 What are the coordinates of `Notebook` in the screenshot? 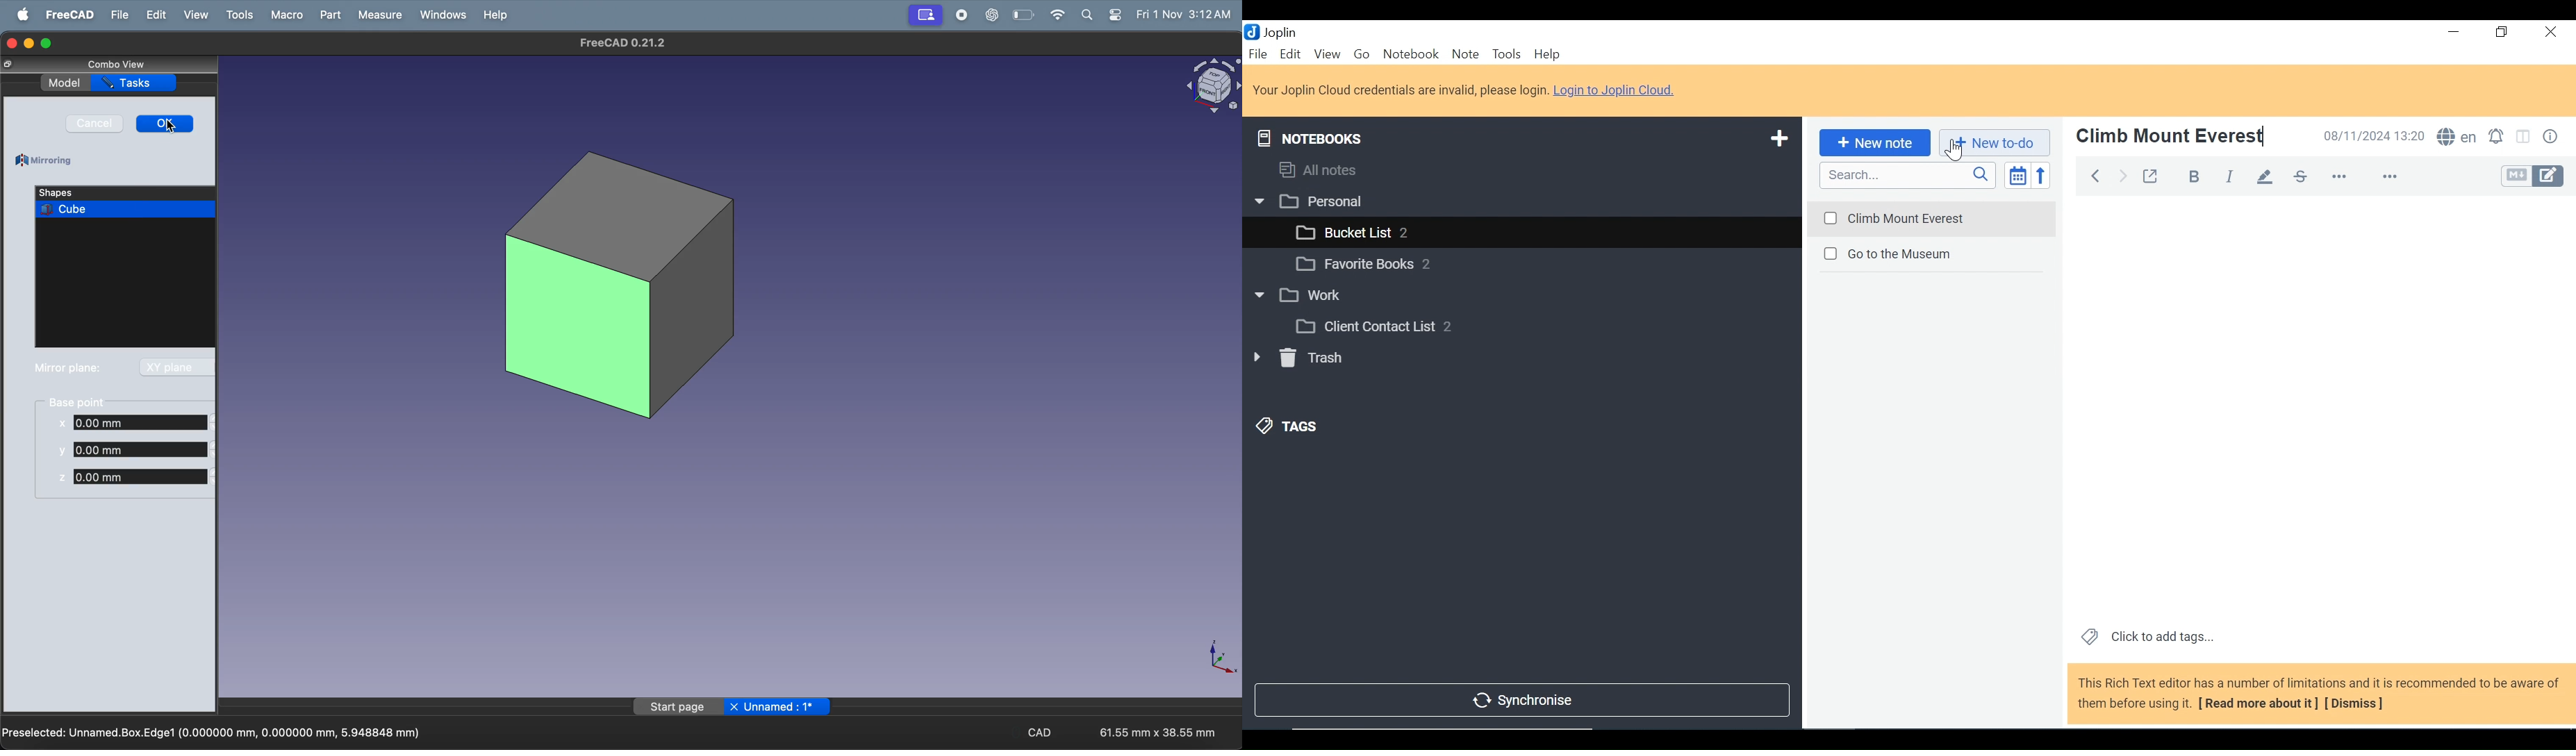 It's located at (1523, 294).